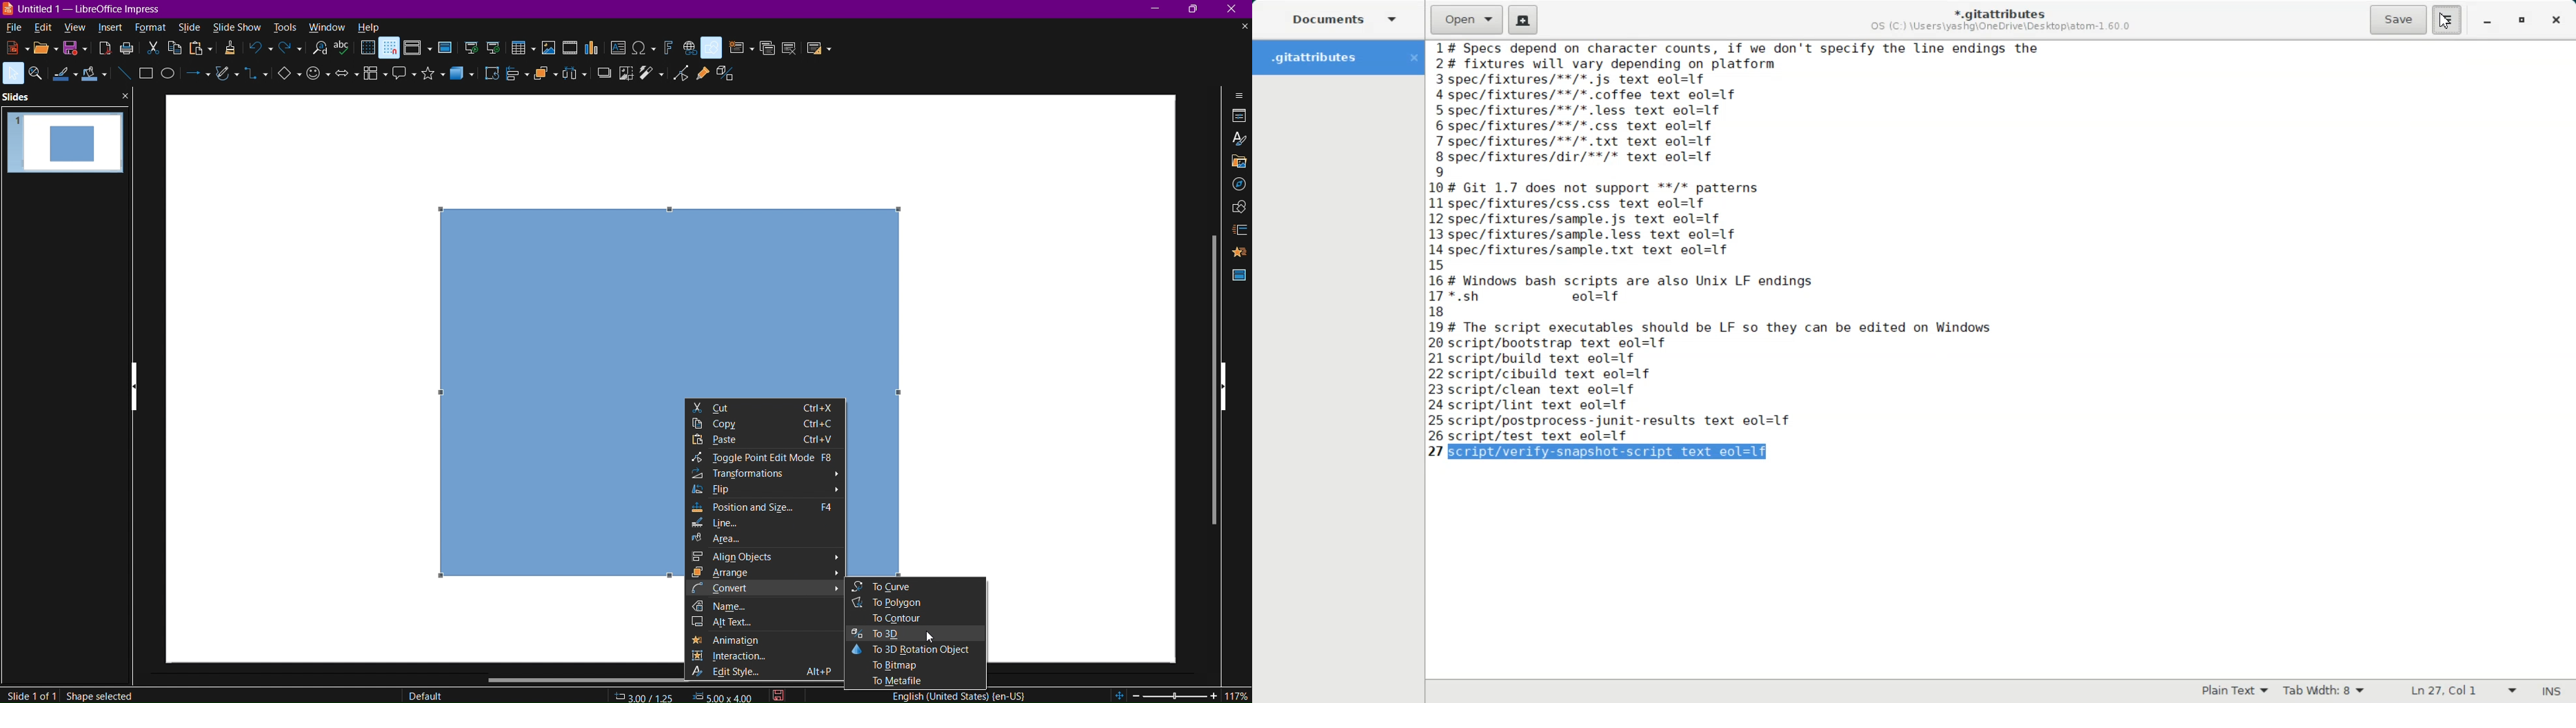  Describe the element at coordinates (1524, 20) in the screenshot. I see `Create a new document` at that location.